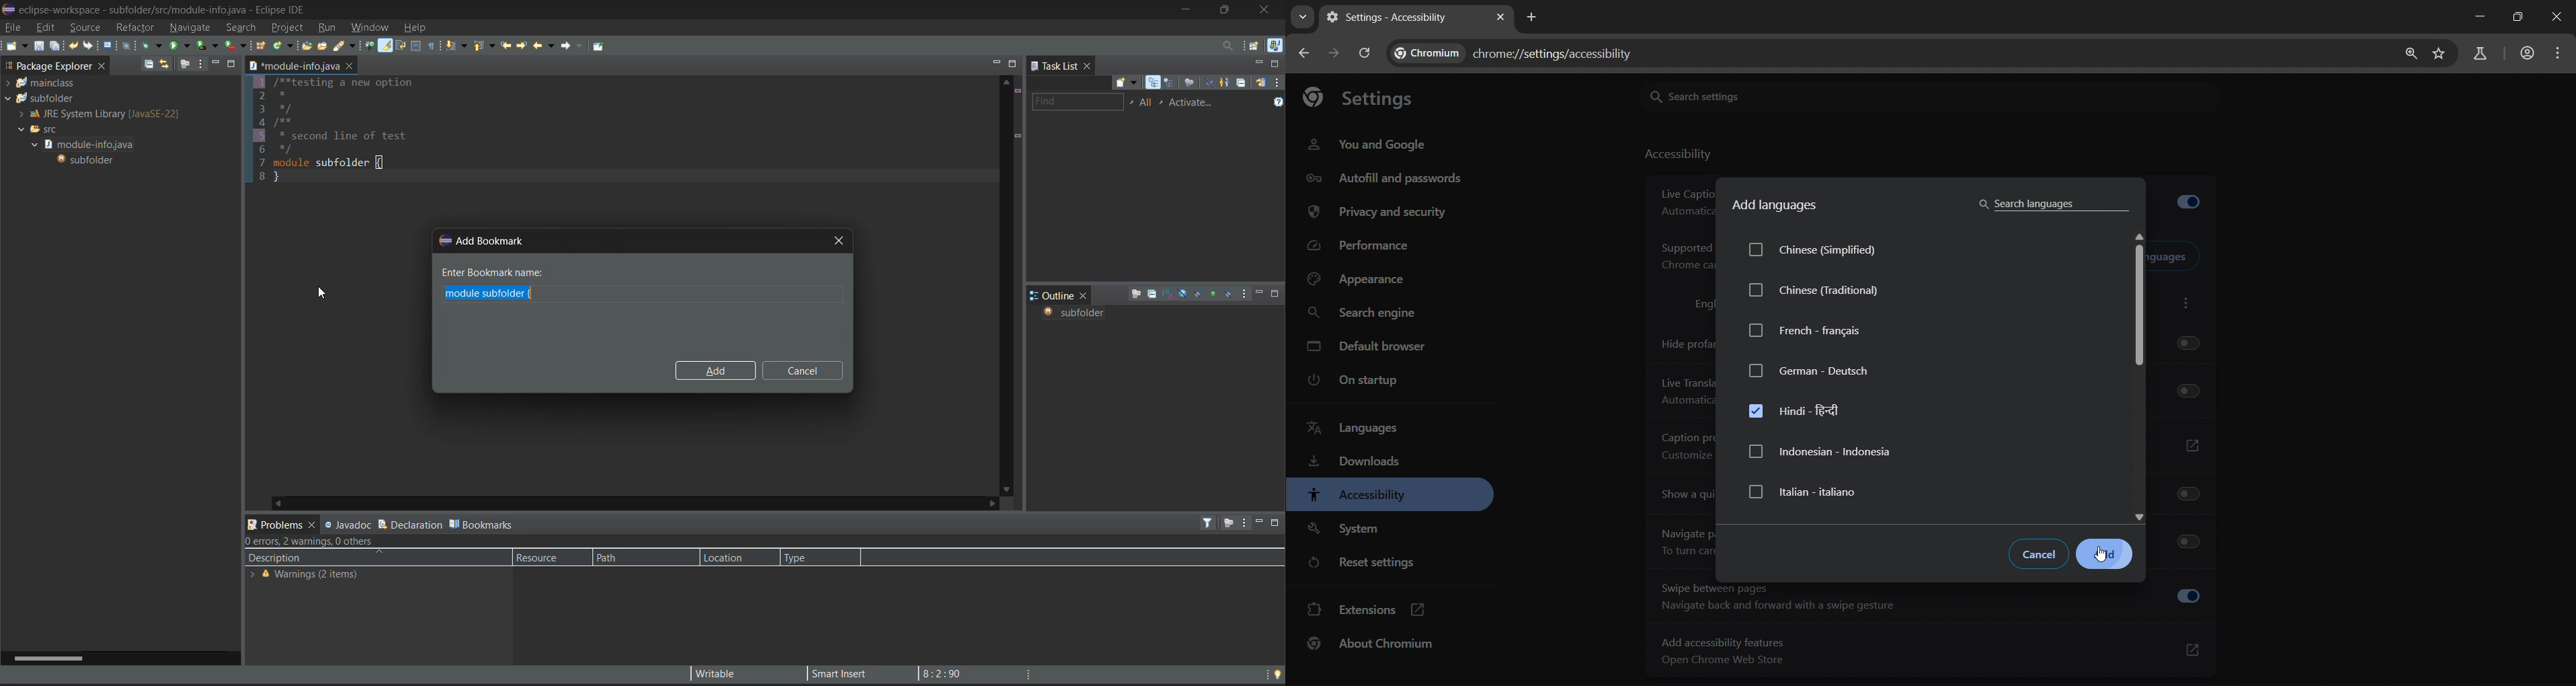 Image resolution: width=2576 pixels, height=700 pixels. I want to click on search labs, so click(2480, 55).